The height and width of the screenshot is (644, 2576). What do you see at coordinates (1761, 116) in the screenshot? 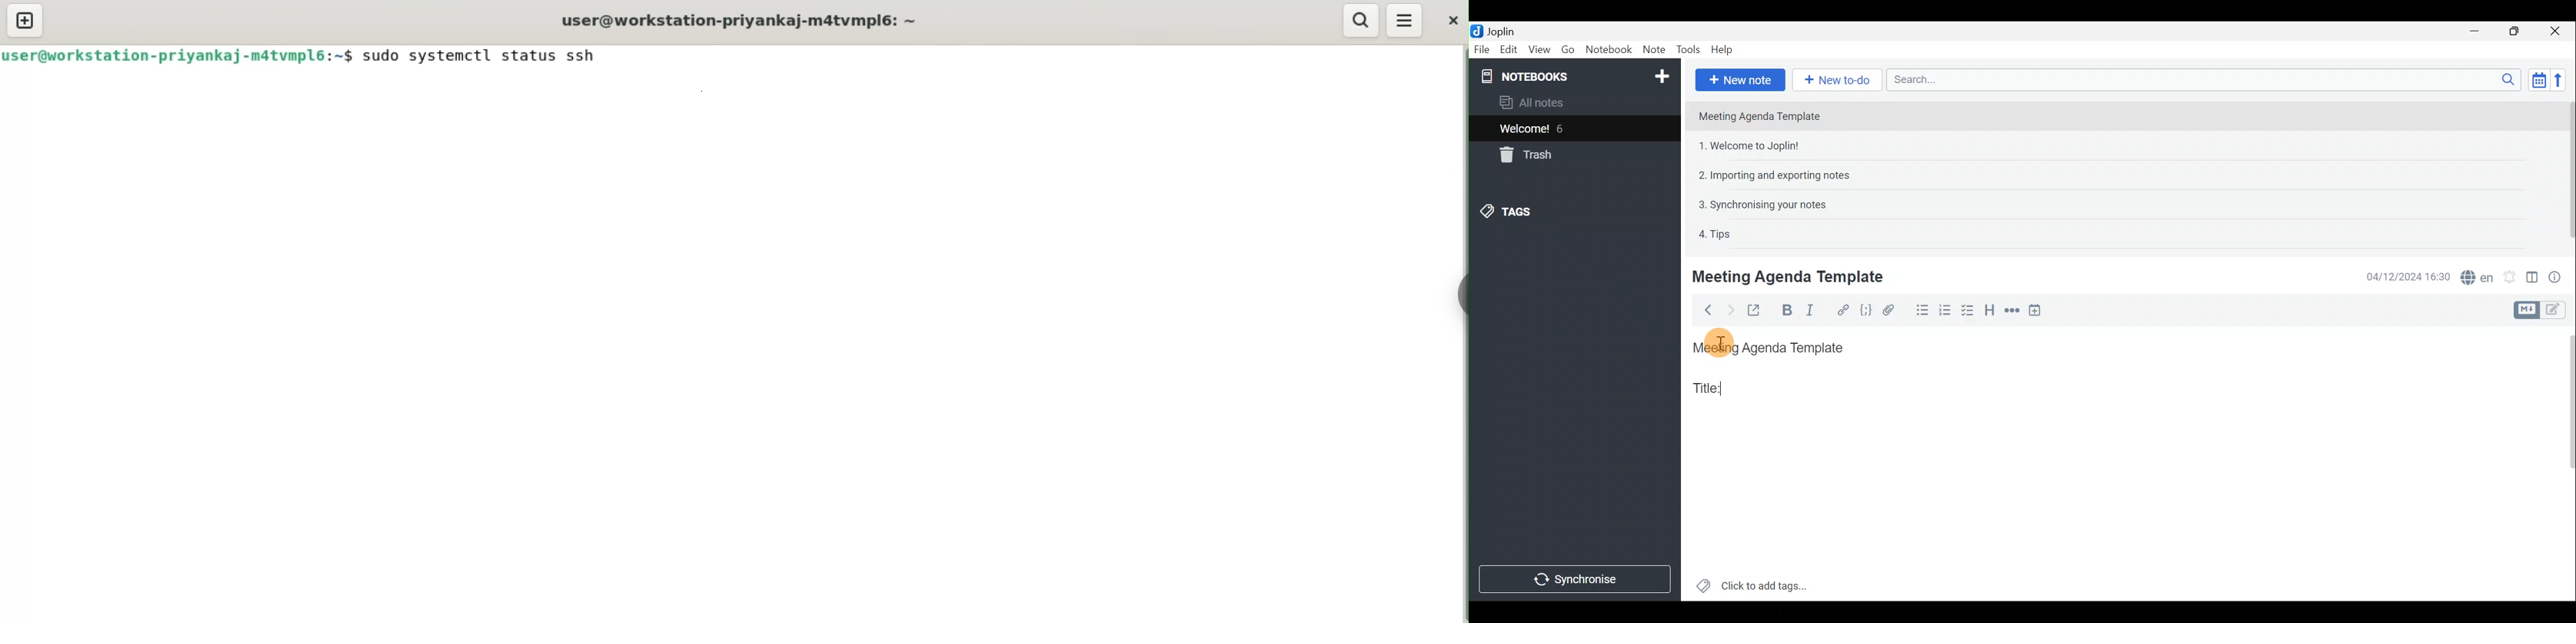
I see `Meeting Agenda Template` at bounding box center [1761, 116].